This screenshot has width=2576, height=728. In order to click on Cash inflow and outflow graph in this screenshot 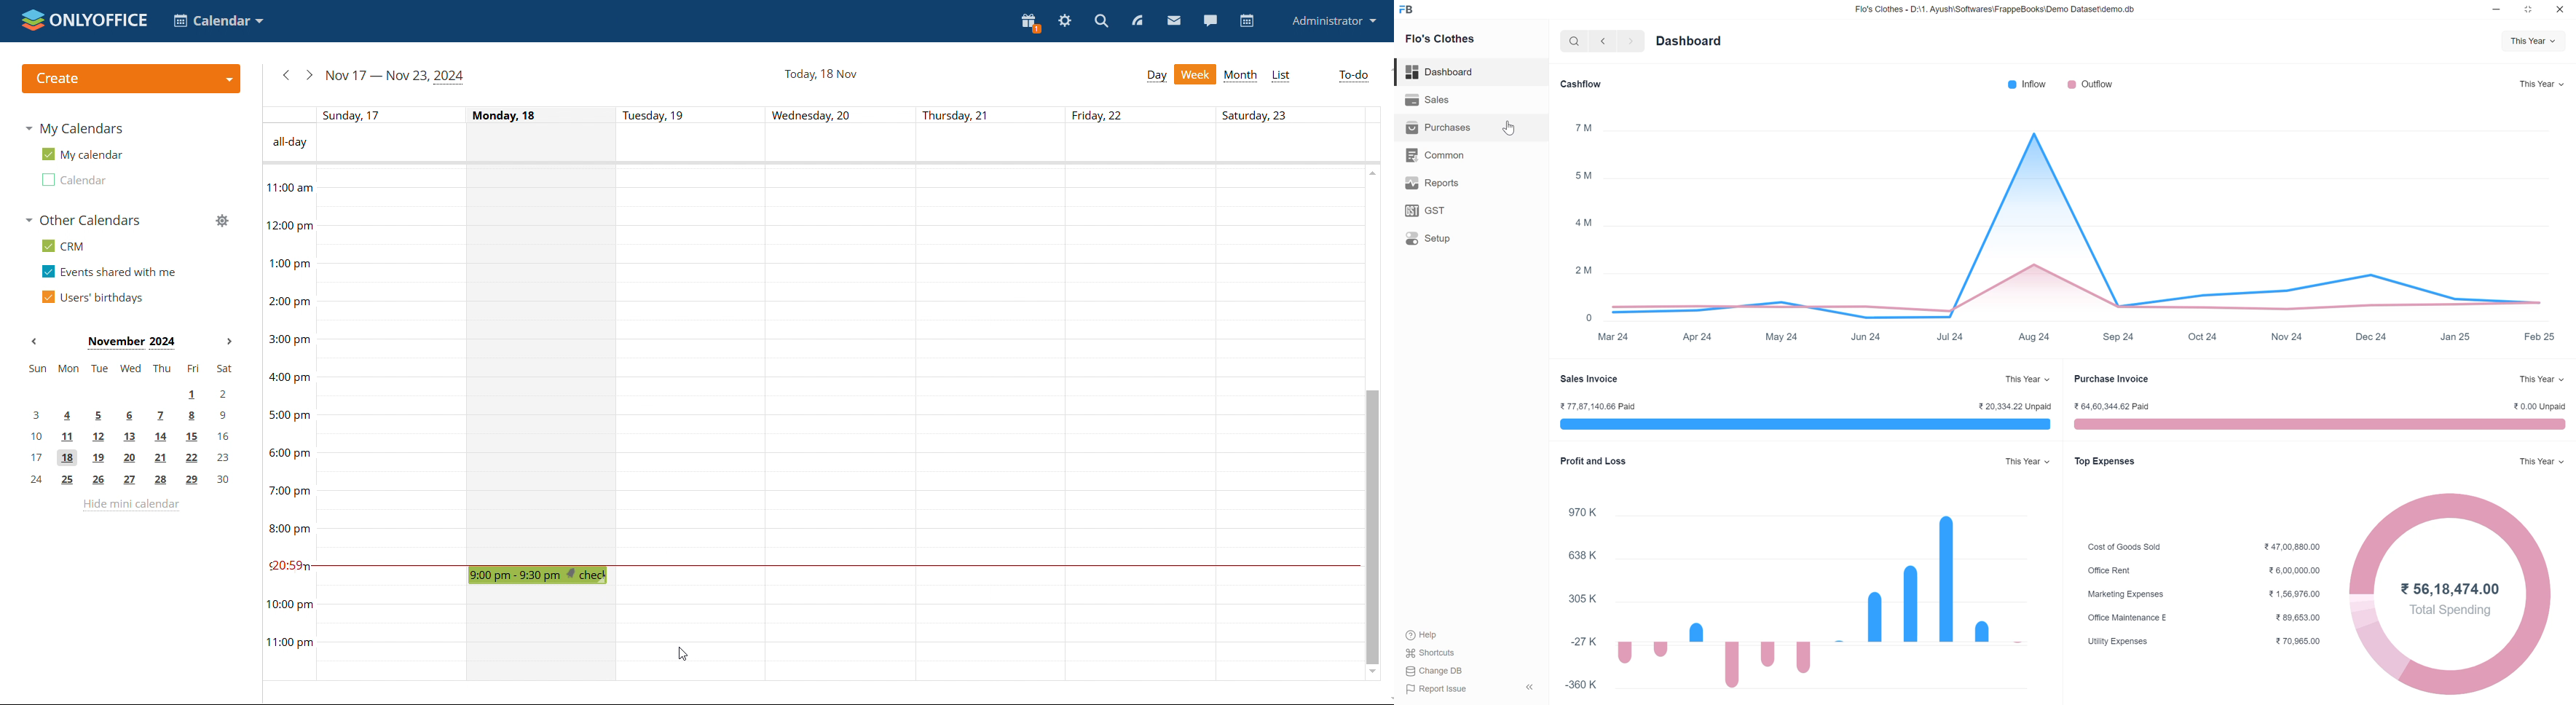, I will do `click(2081, 213)`.